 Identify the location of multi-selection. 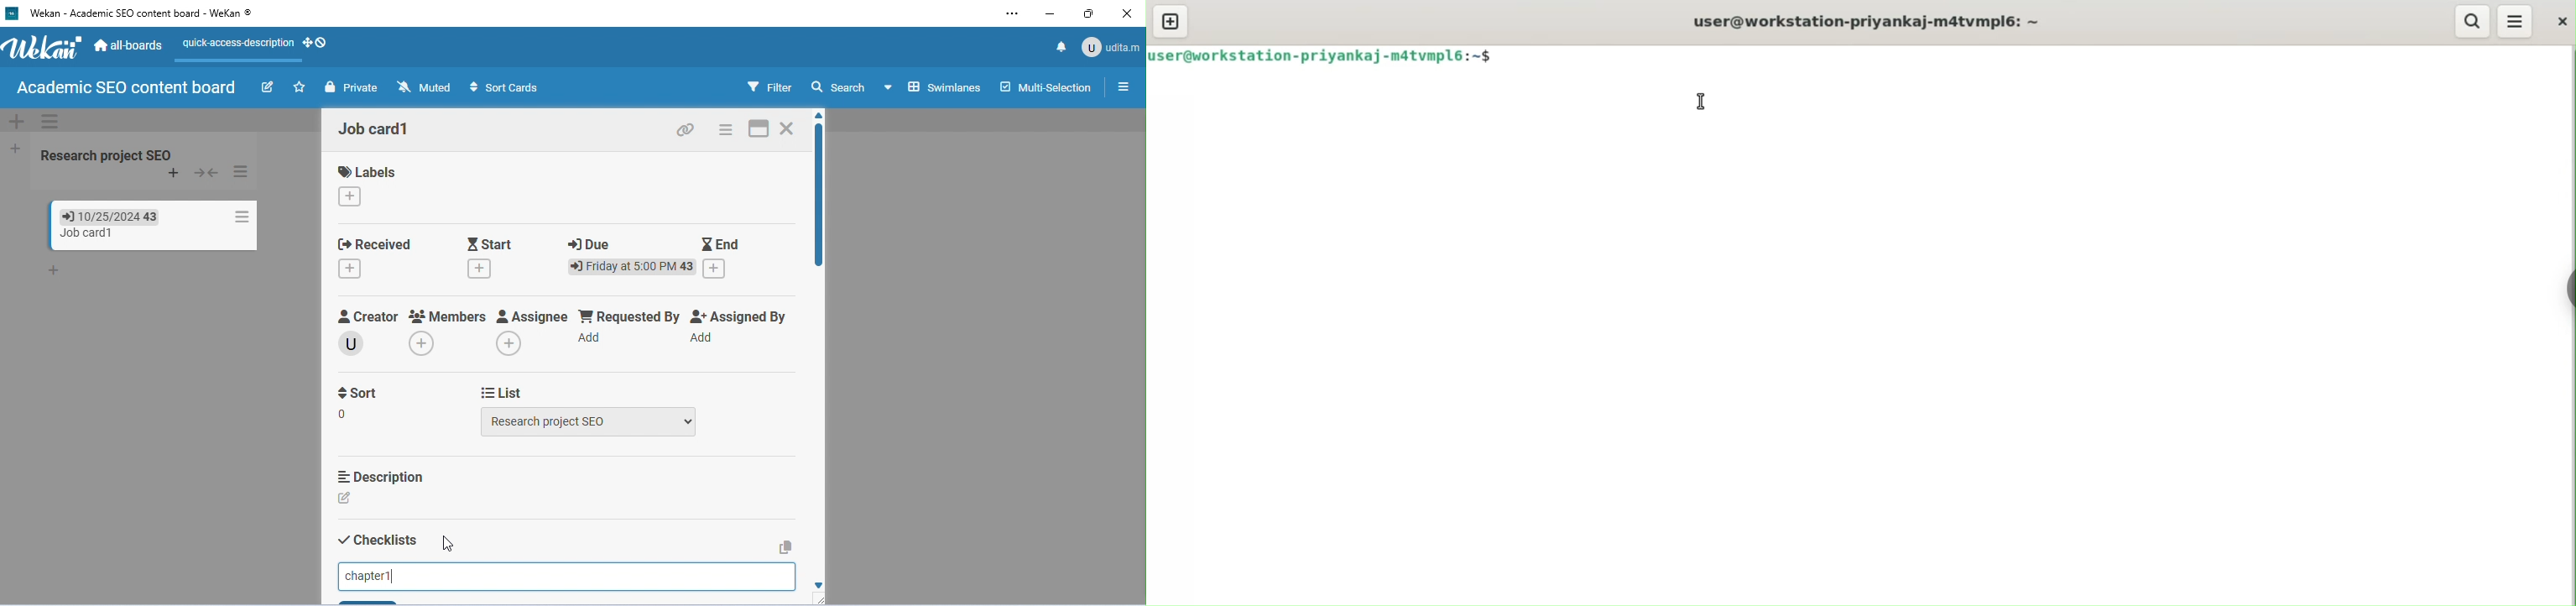
(1046, 85).